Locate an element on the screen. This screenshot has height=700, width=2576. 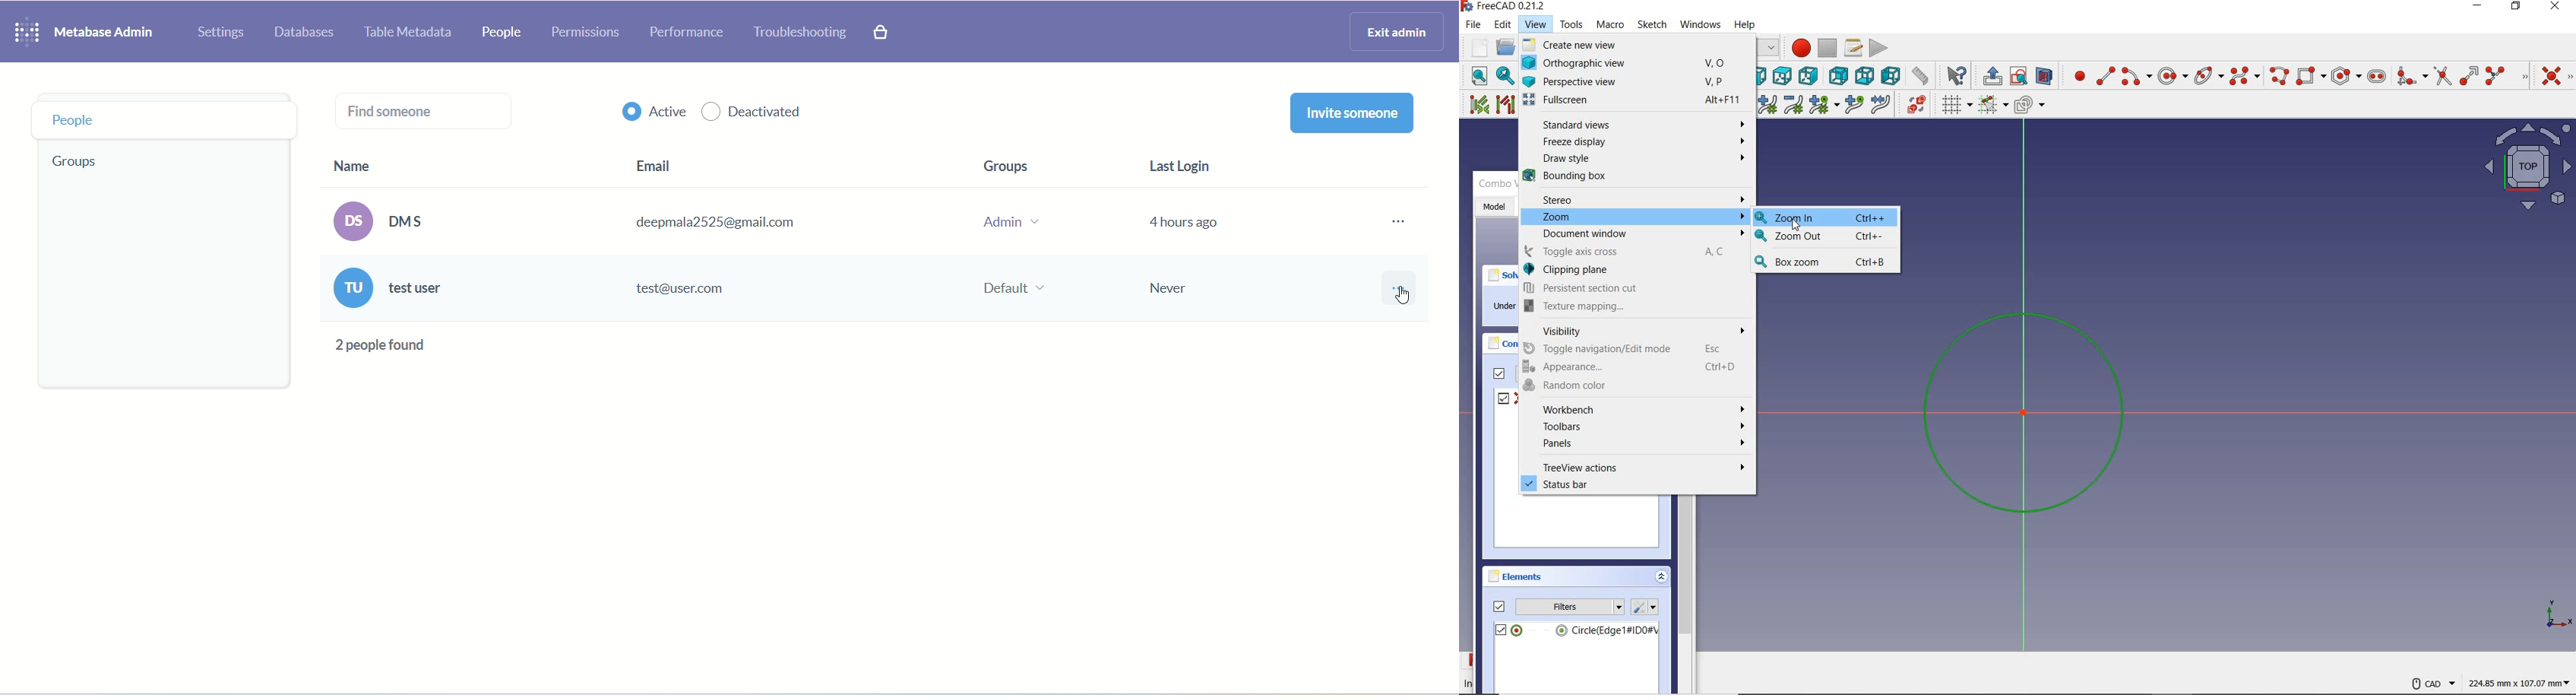
switch virtual space is located at coordinates (1914, 105).